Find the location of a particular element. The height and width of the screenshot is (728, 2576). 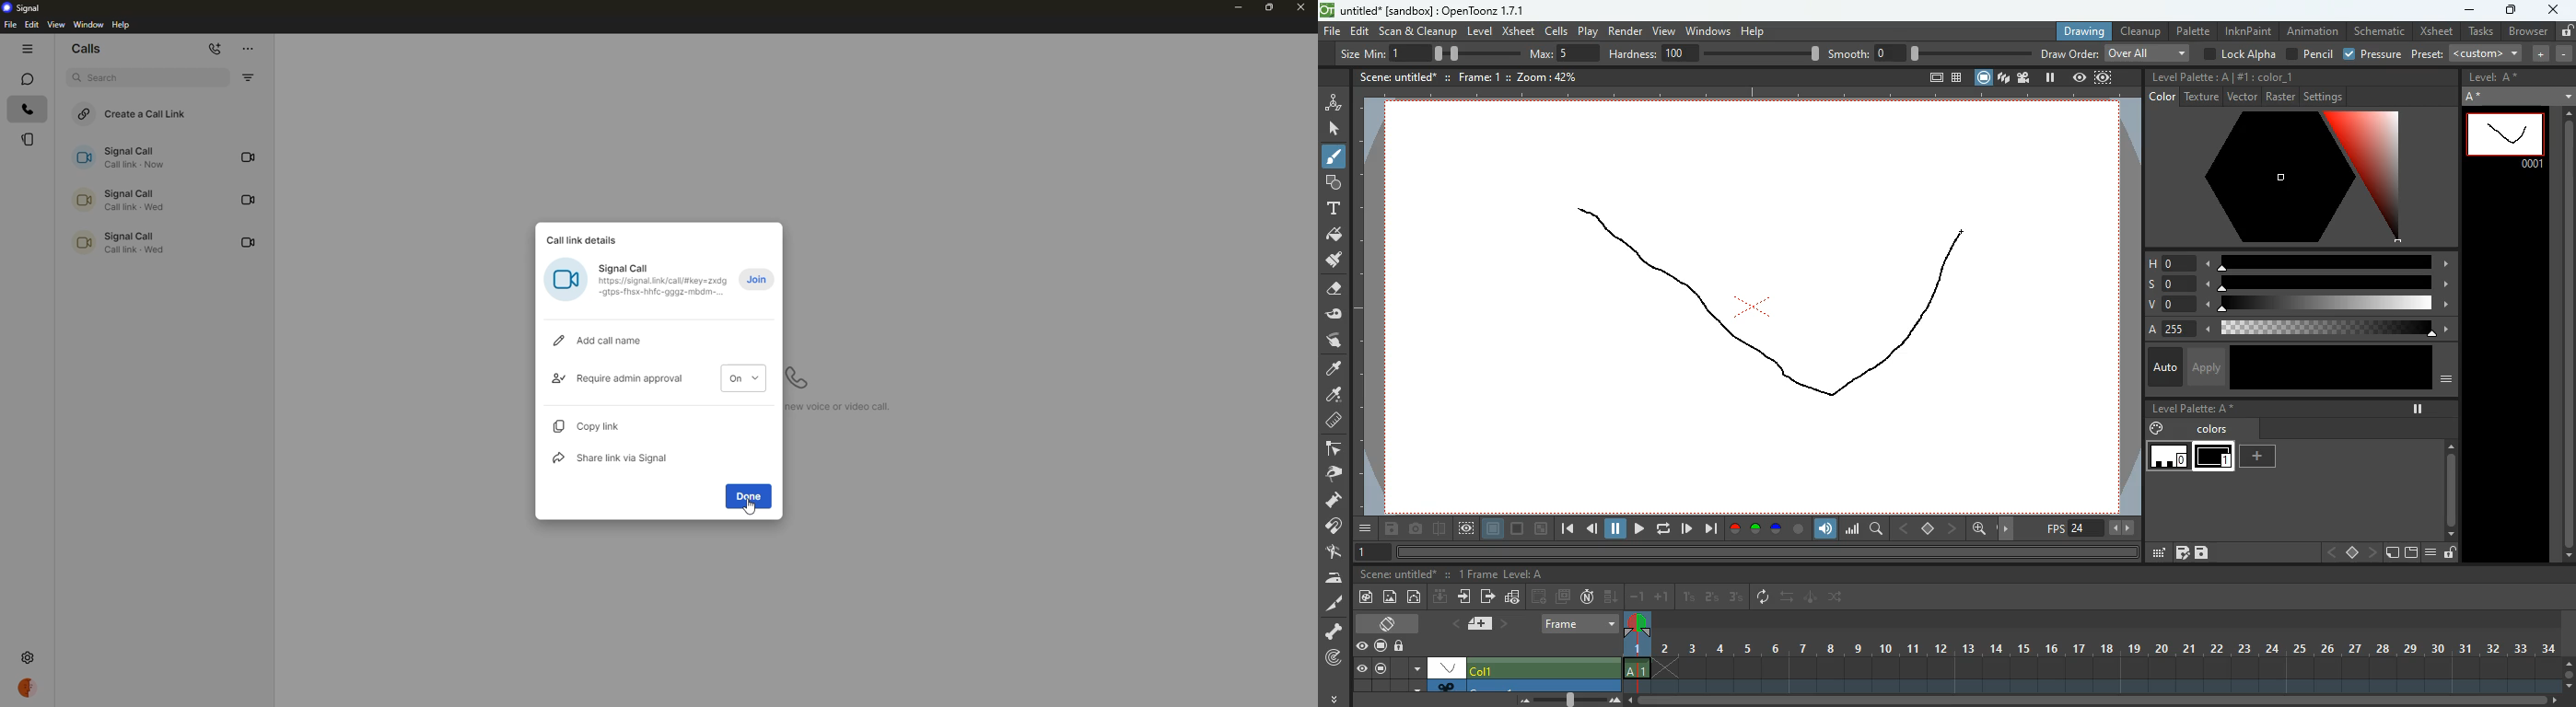

level a is located at coordinates (2498, 77).